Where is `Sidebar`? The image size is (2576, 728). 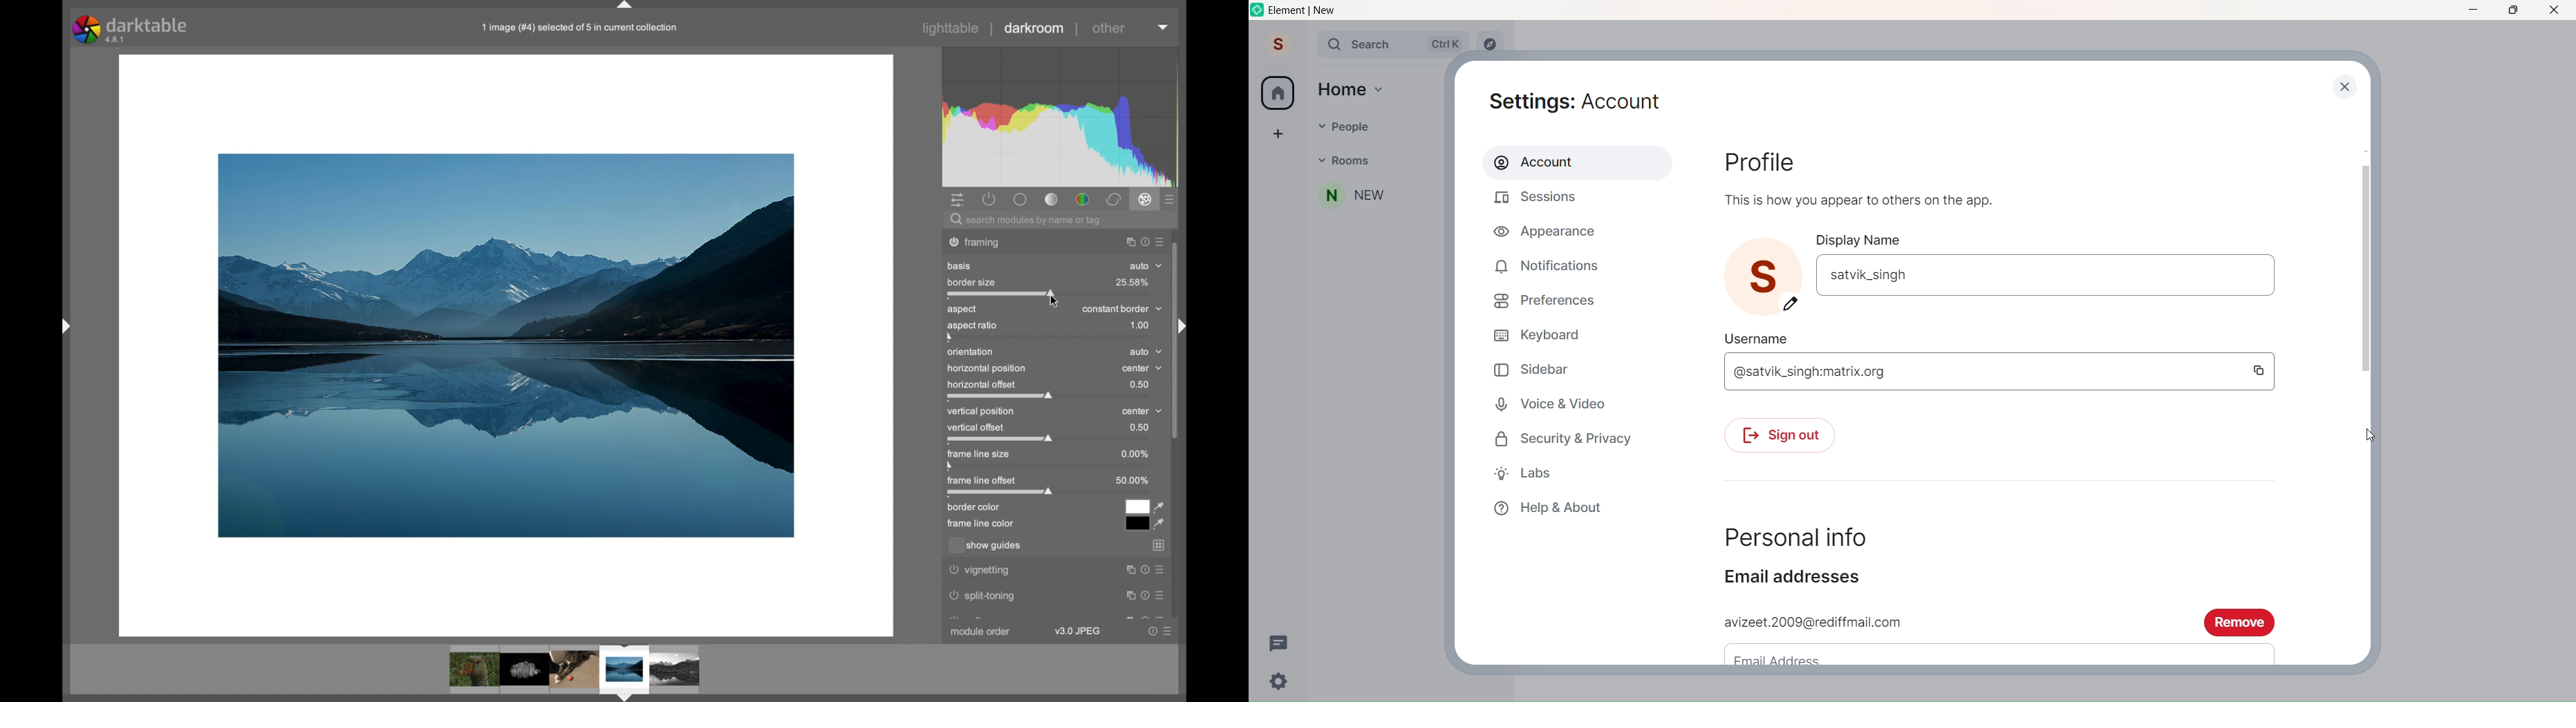
Sidebar is located at coordinates (1534, 368).